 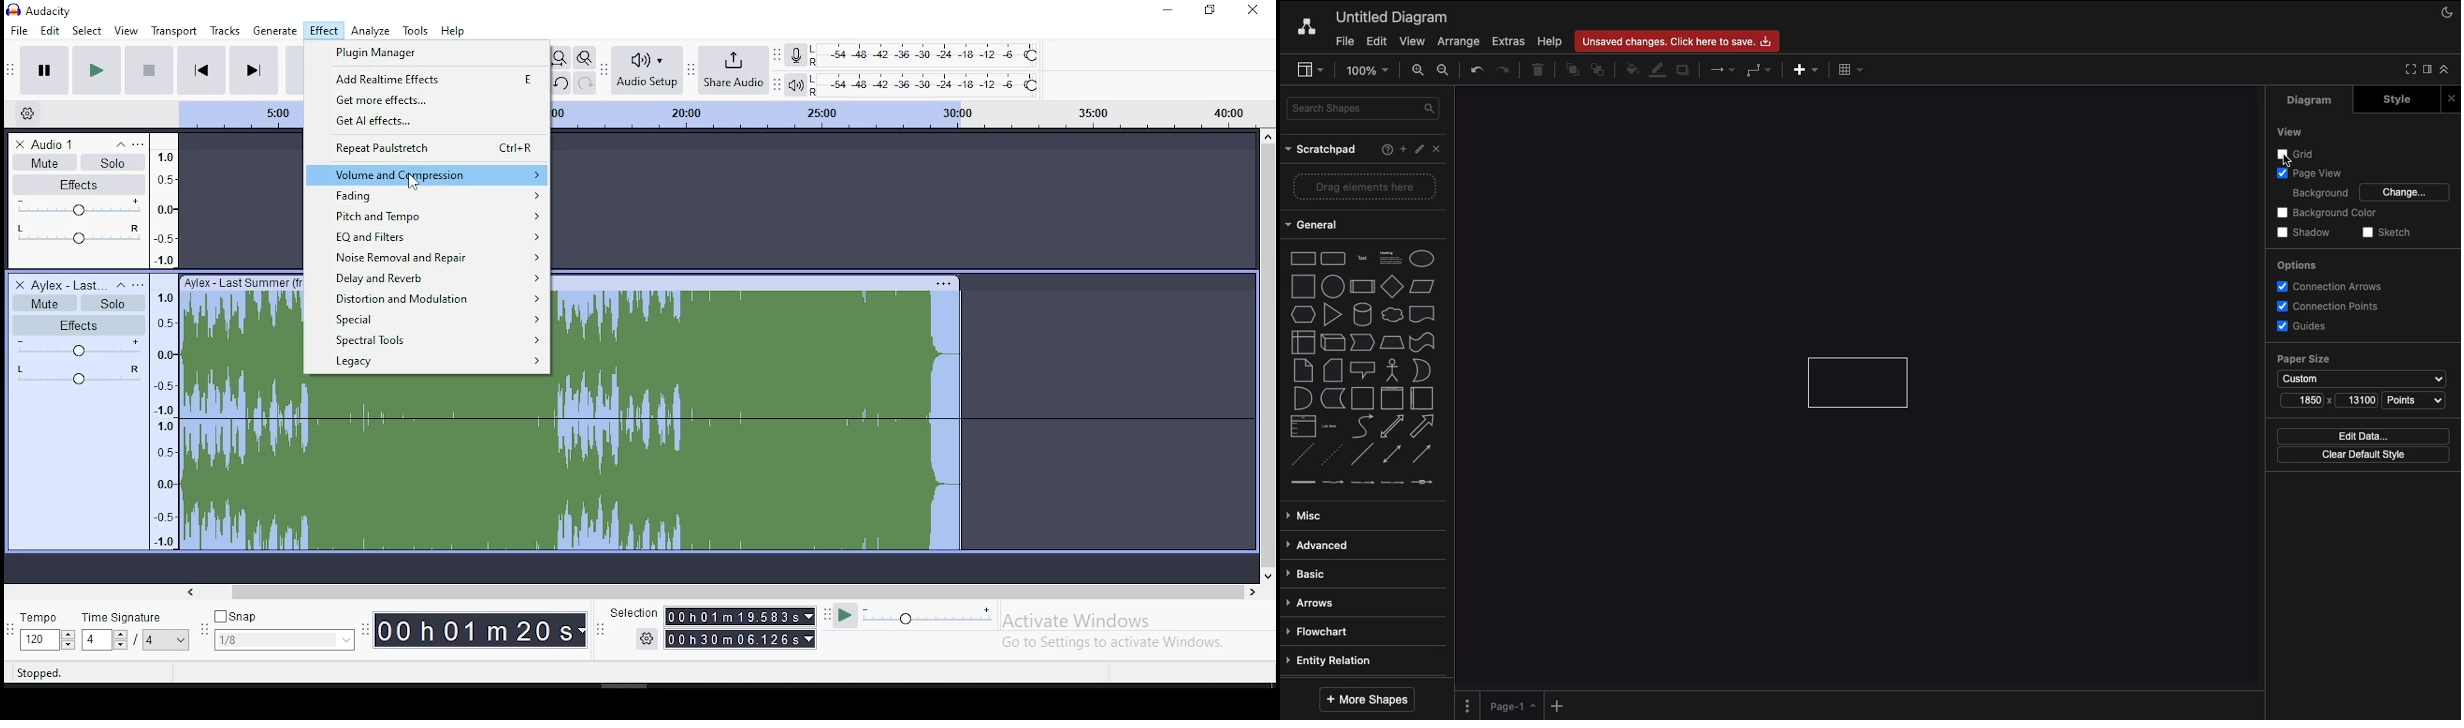 What do you see at coordinates (1209, 11) in the screenshot?
I see `restore` at bounding box center [1209, 11].